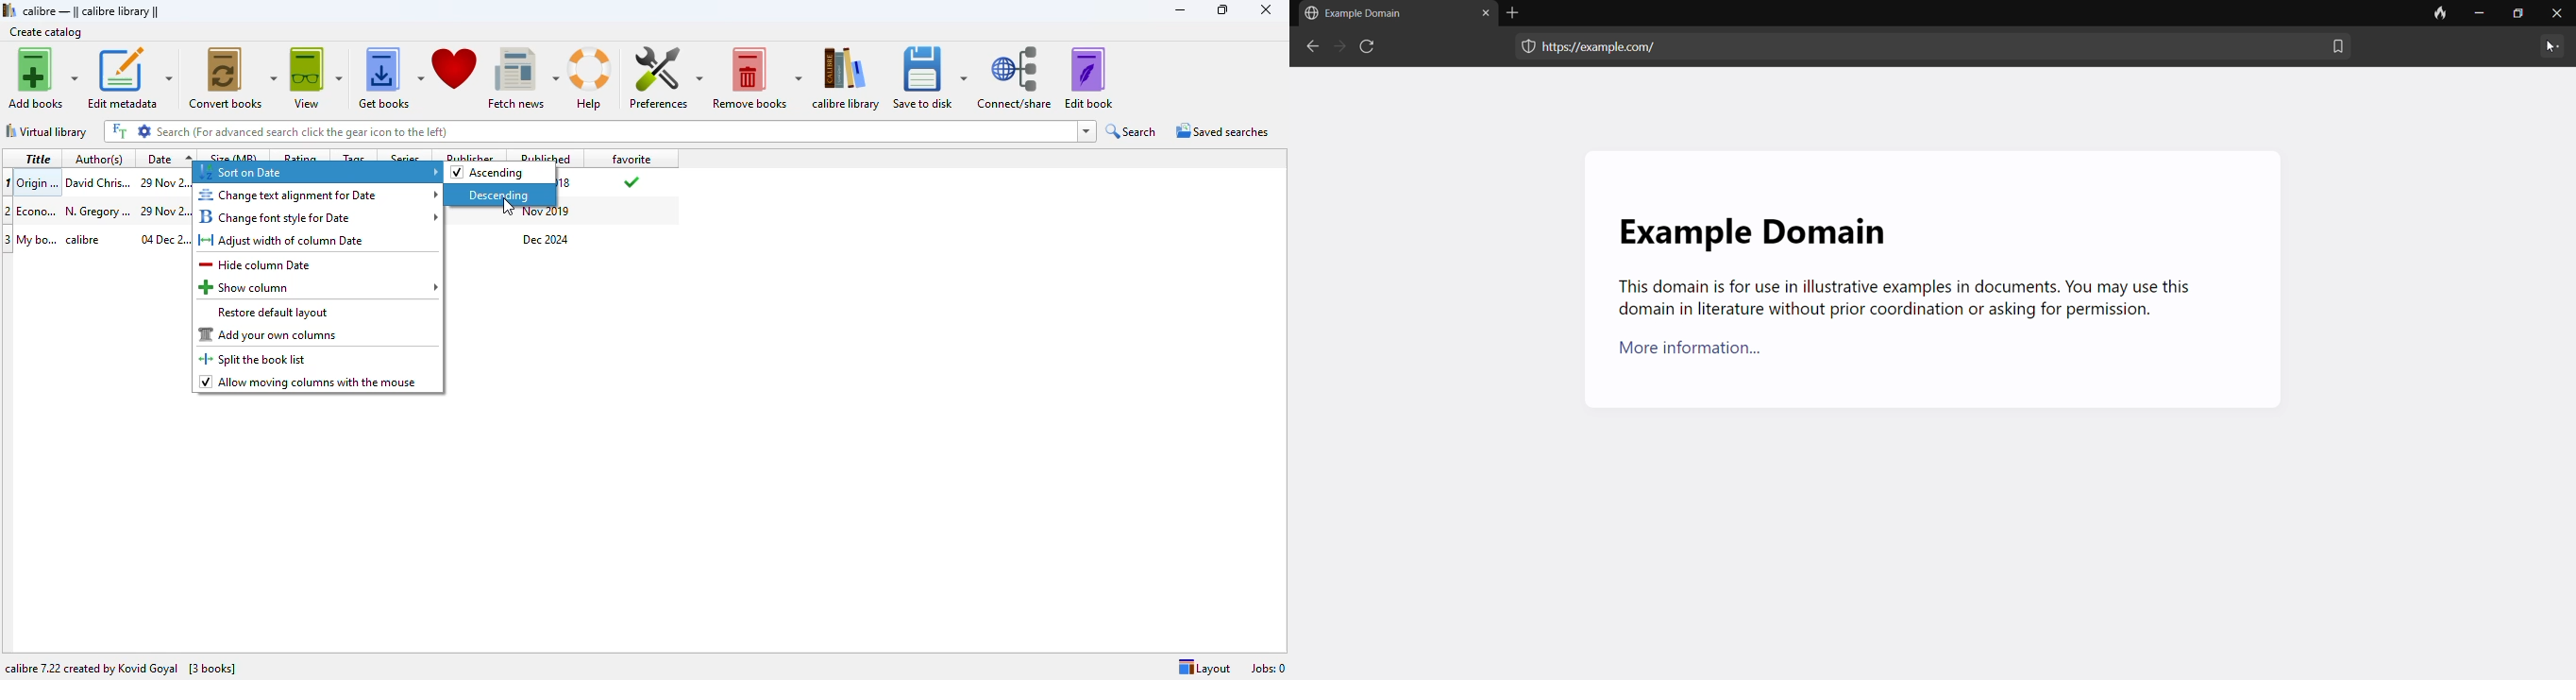  Describe the element at coordinates (524, 78) in the screenshot. I see `fetch news` at that location.